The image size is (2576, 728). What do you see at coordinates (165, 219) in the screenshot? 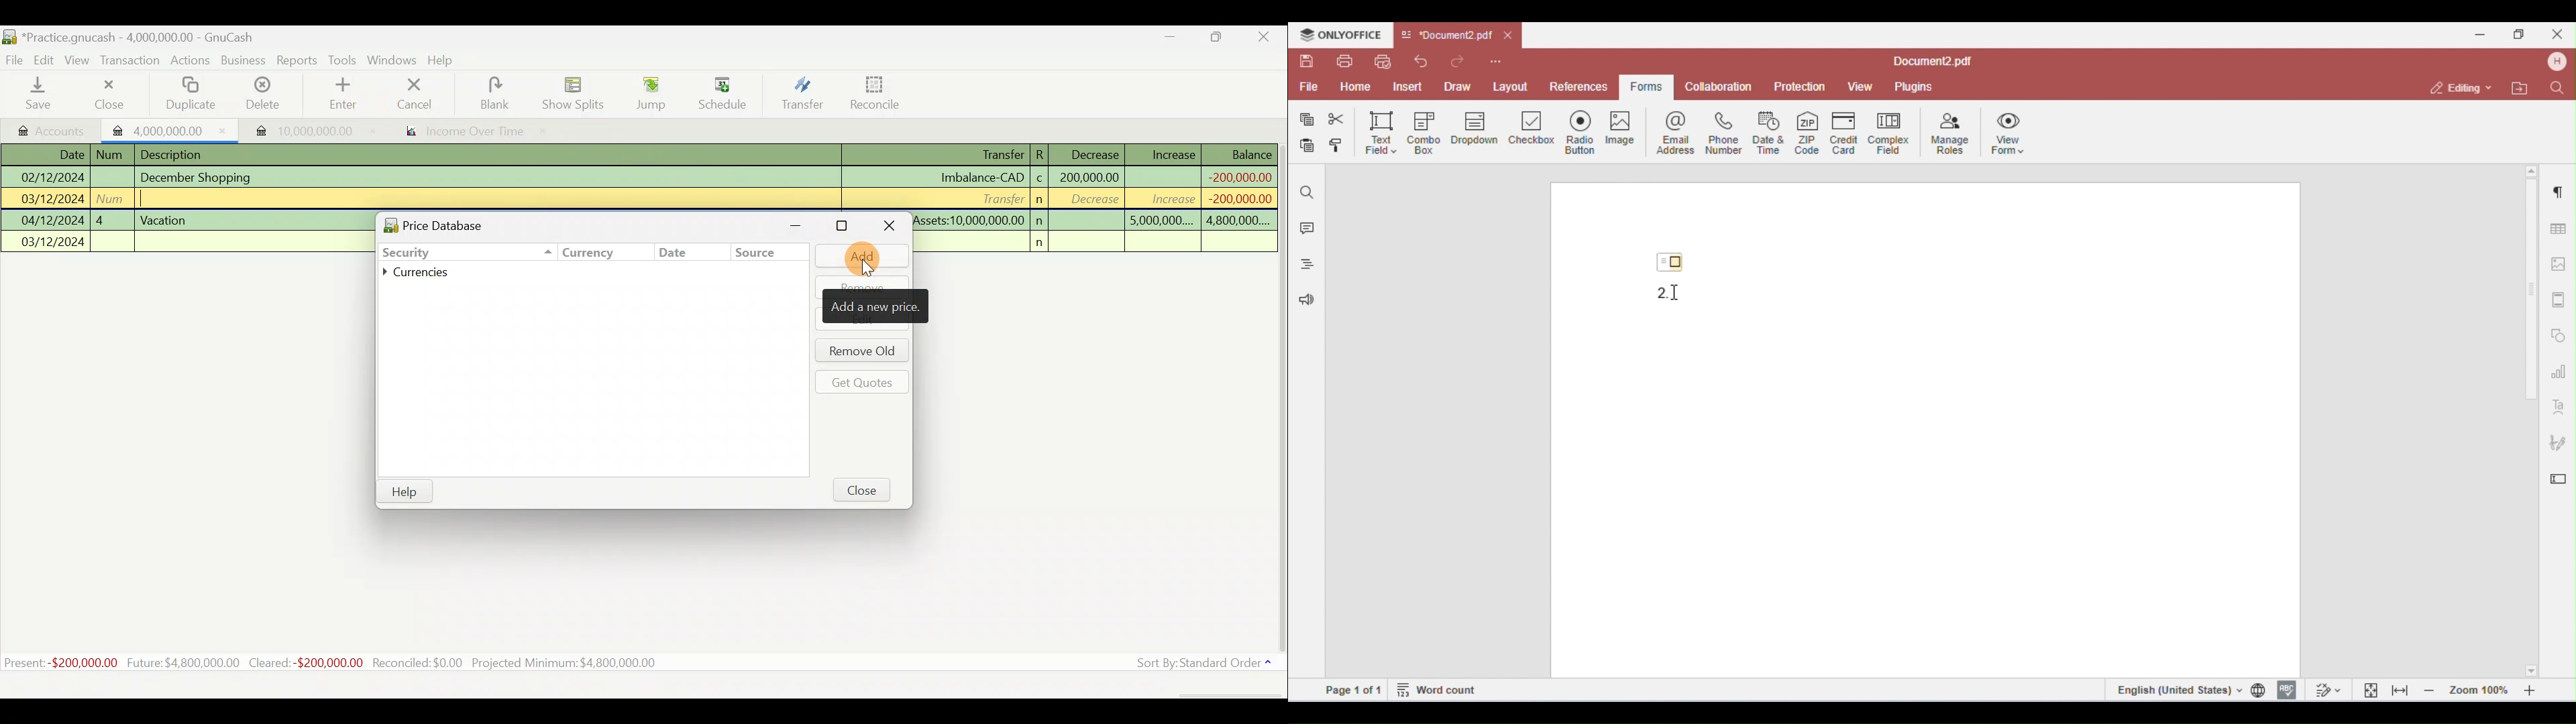
I see `Vacation` at bounding box center [165, 219].